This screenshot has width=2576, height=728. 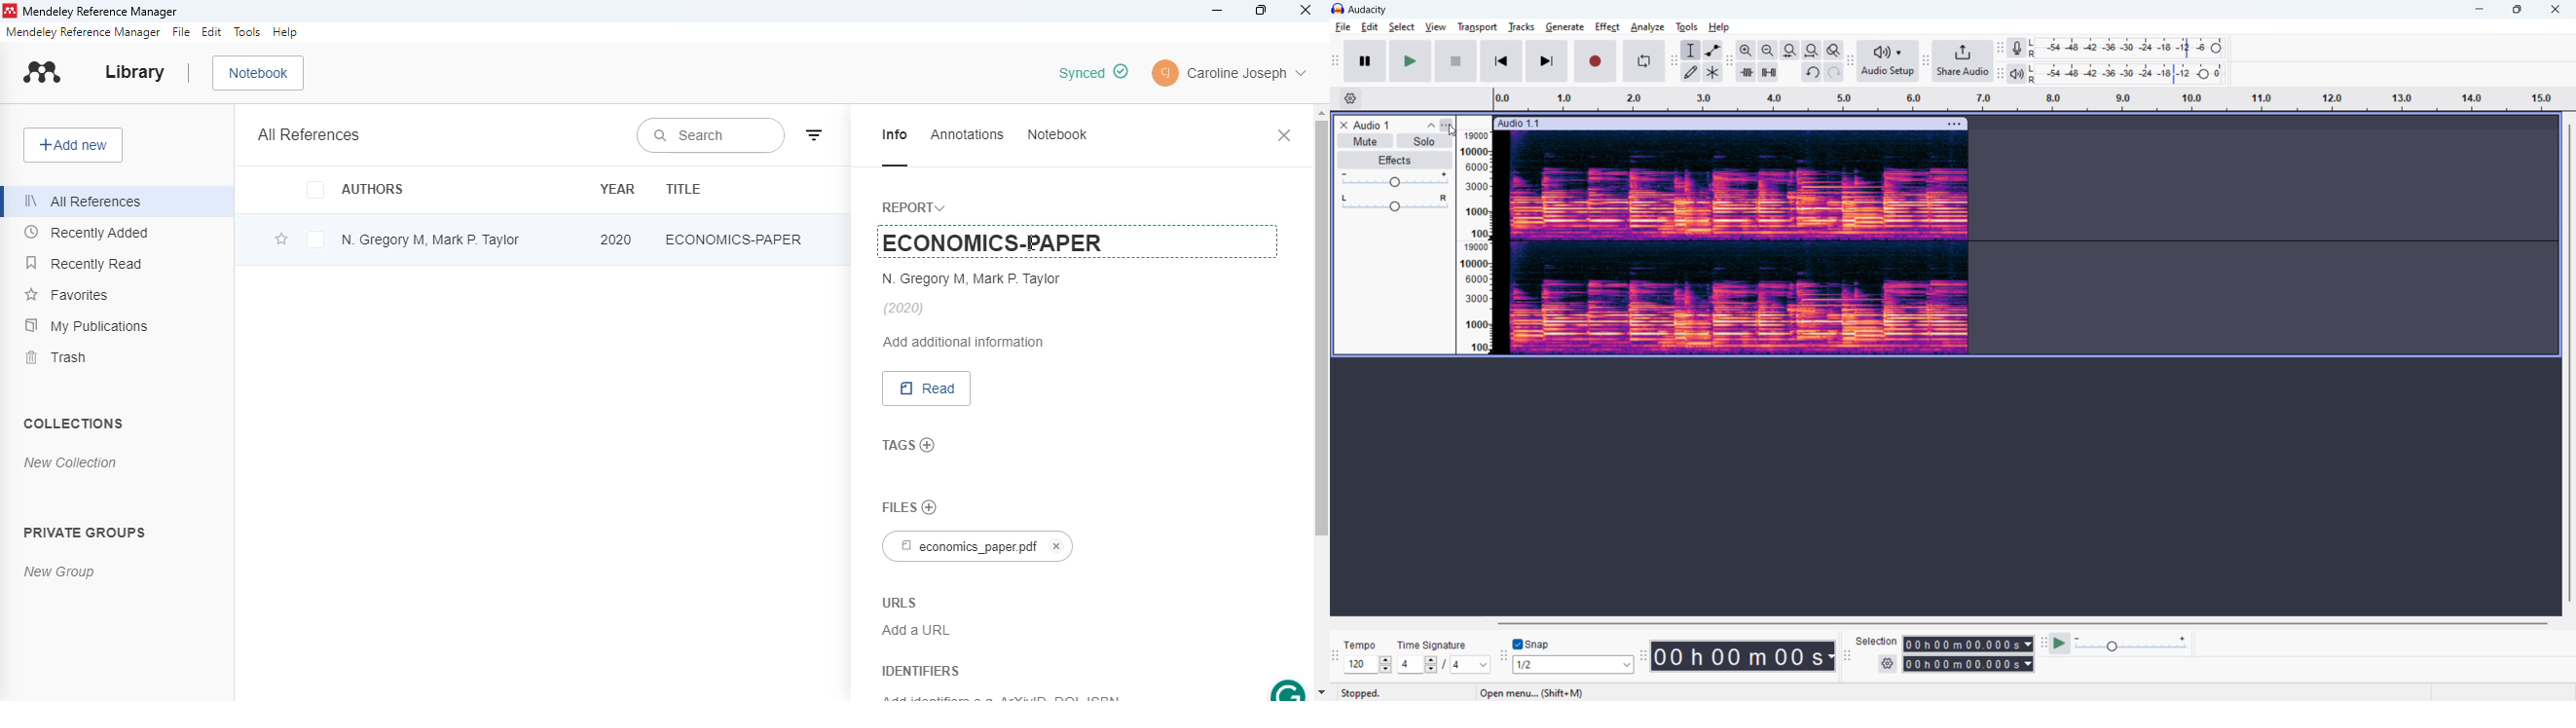 What do you see at coordinates (2020, 72) in the screenshot?
I see `playback meter` at bounding box center [2020, 72].